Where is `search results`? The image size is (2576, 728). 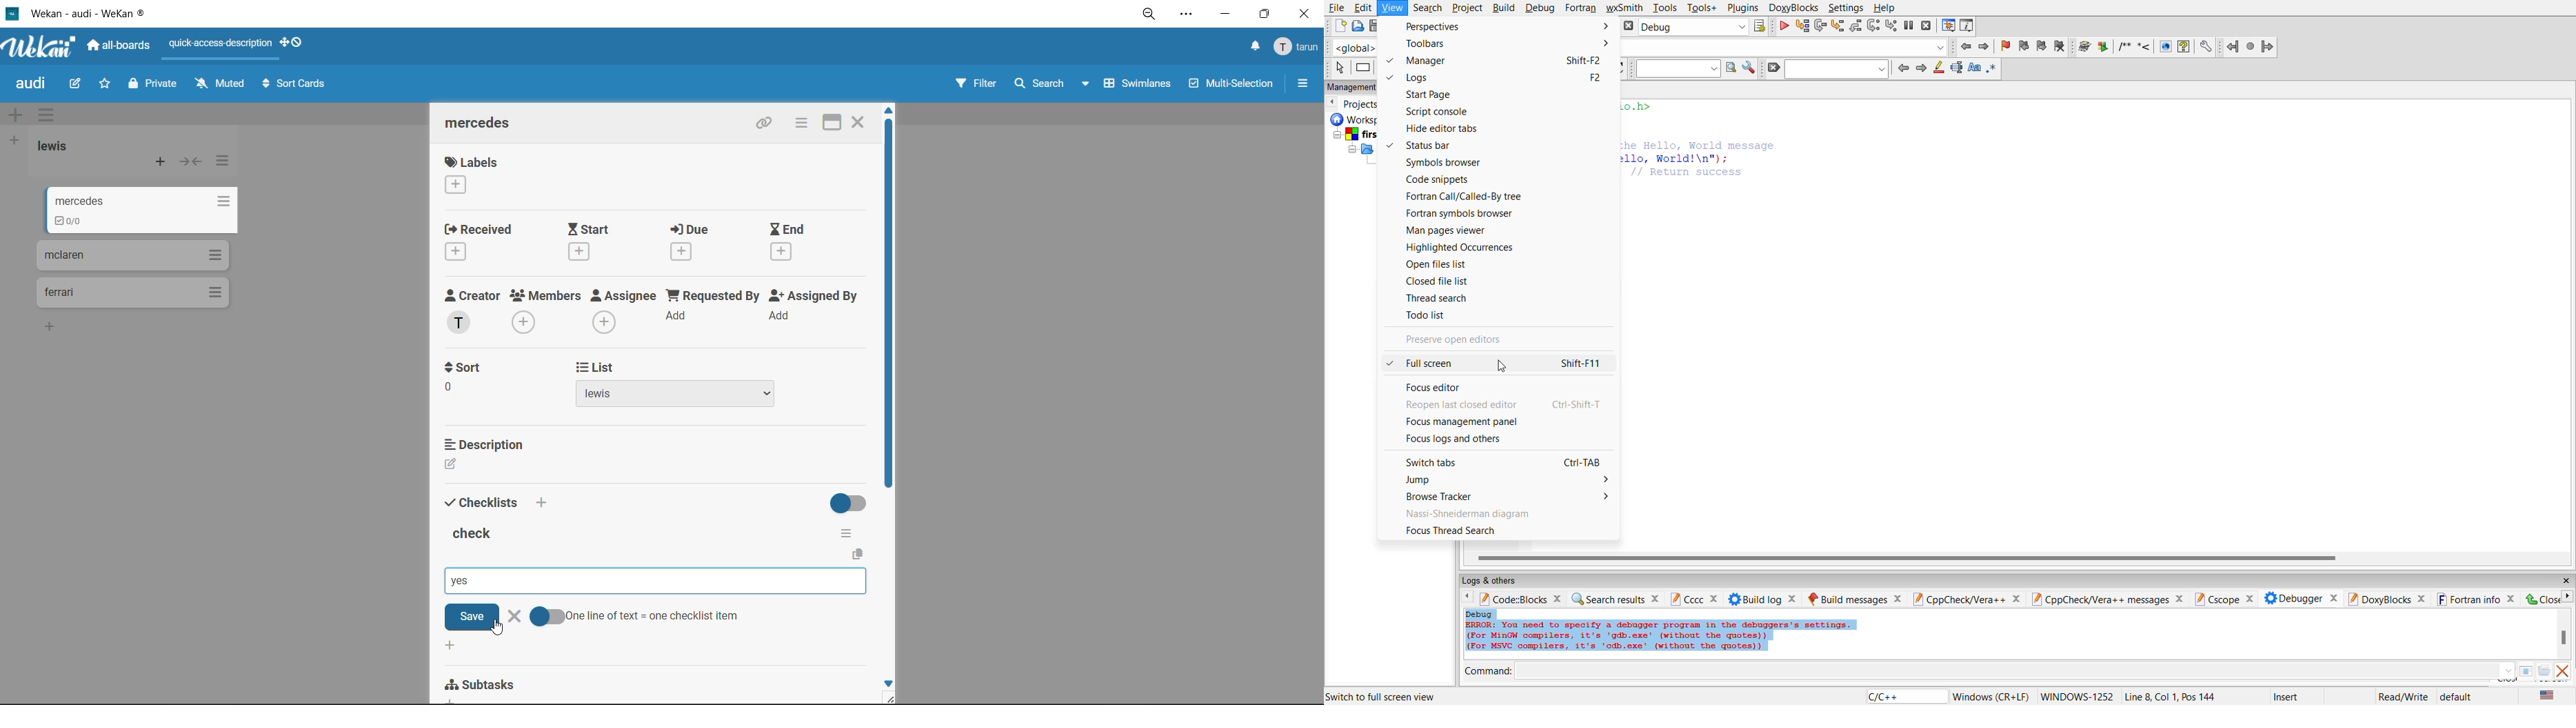
search results is located at coordinates (1614, 597).